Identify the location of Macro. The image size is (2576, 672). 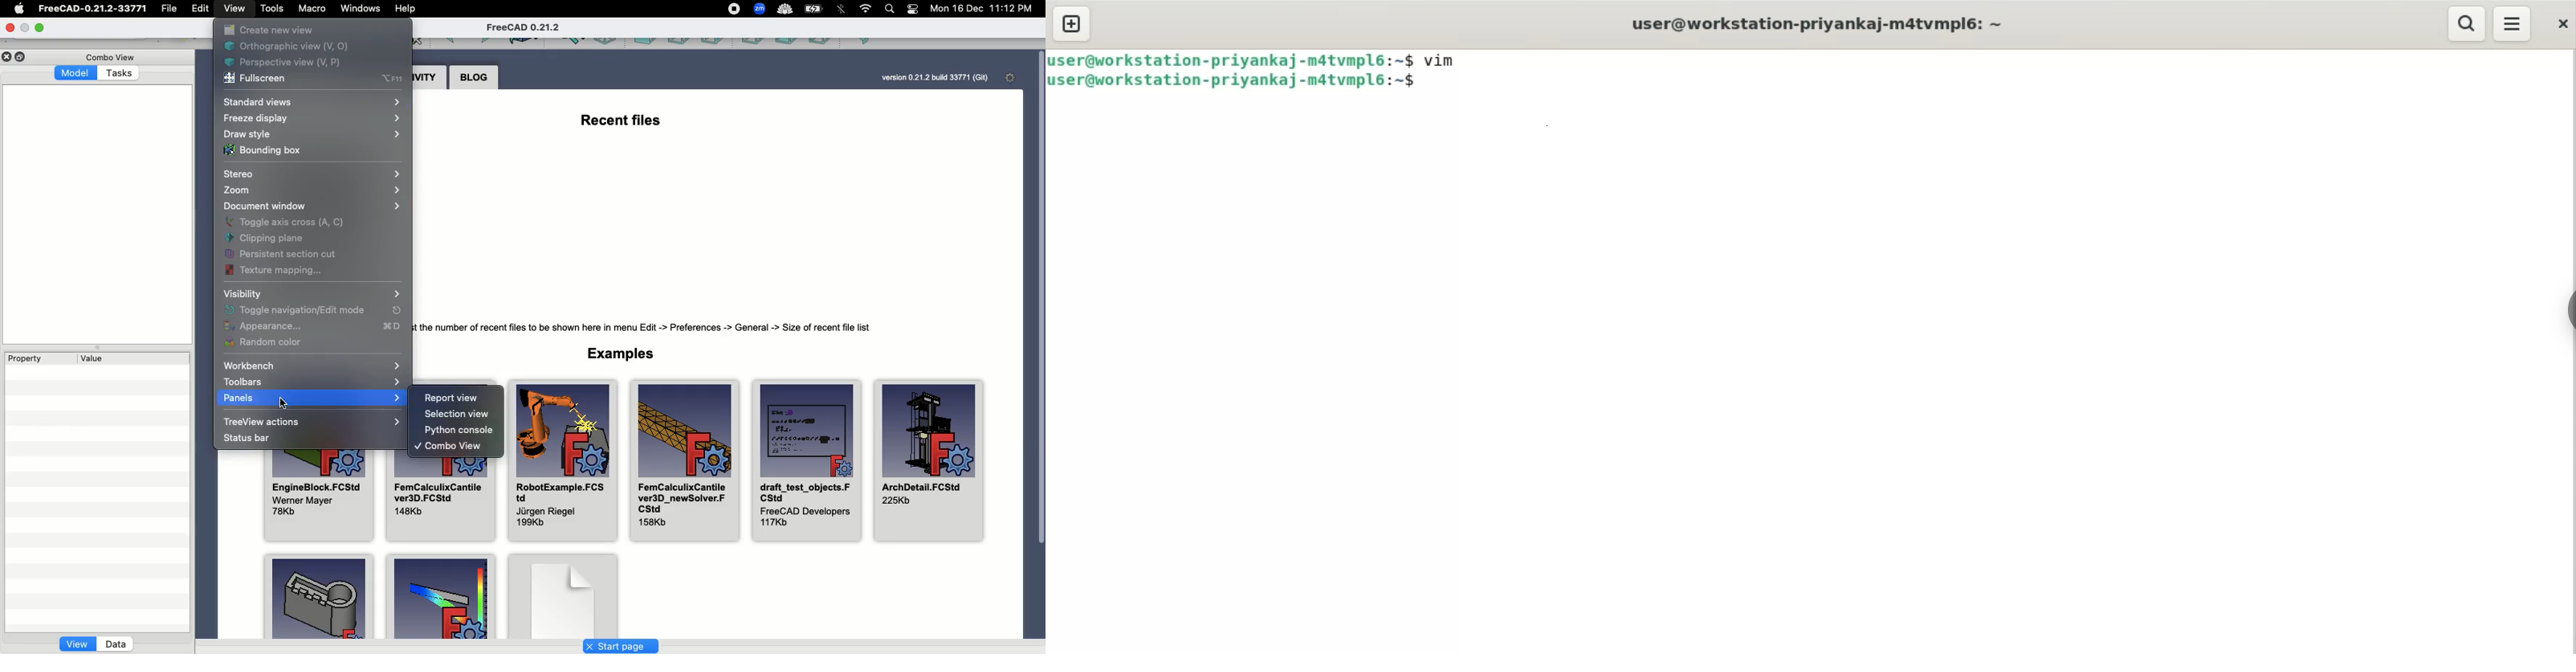
(311, 11).